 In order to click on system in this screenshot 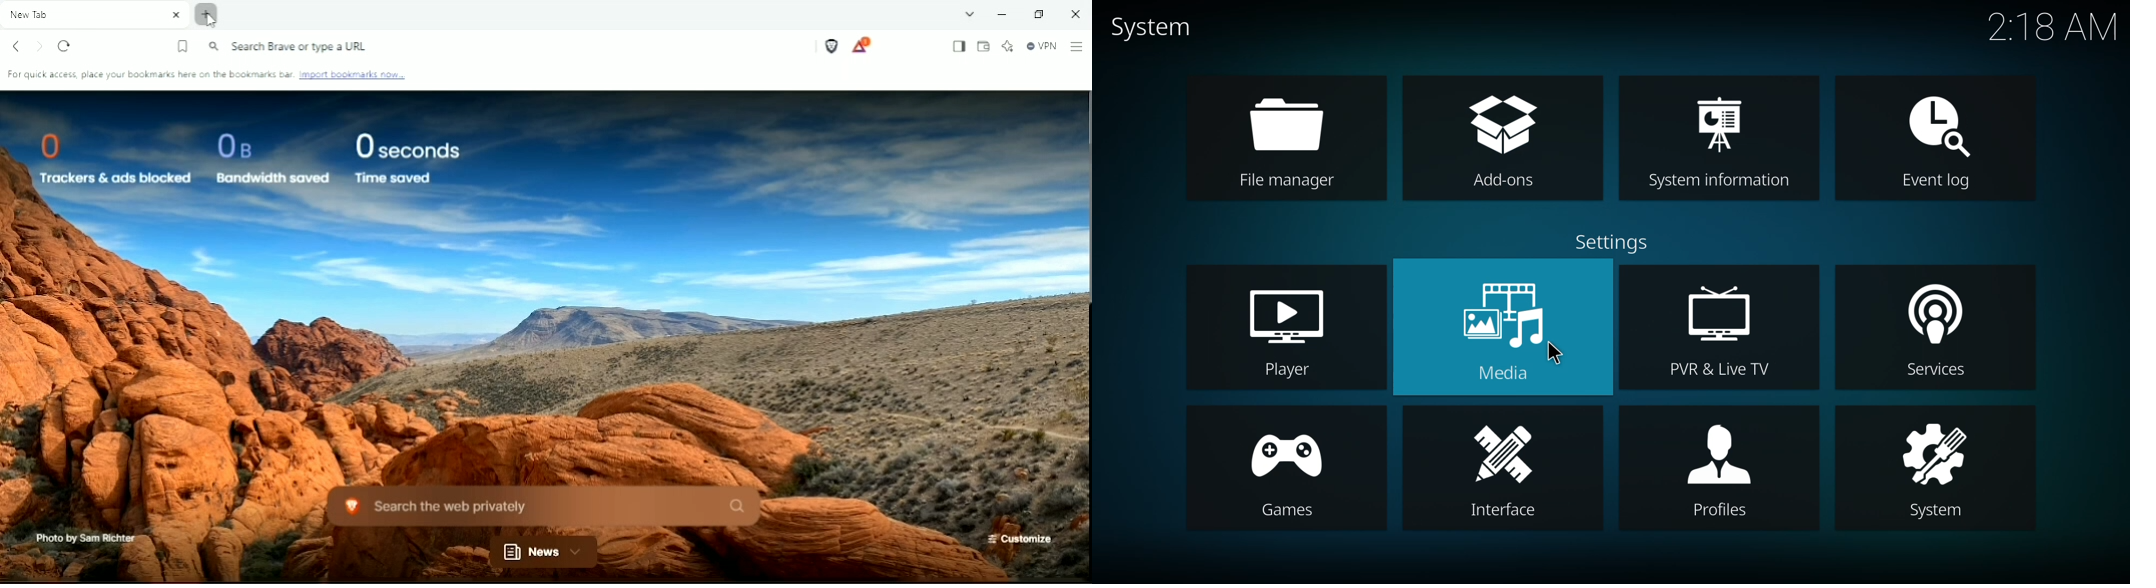, I will do `click(1933, 468)`.